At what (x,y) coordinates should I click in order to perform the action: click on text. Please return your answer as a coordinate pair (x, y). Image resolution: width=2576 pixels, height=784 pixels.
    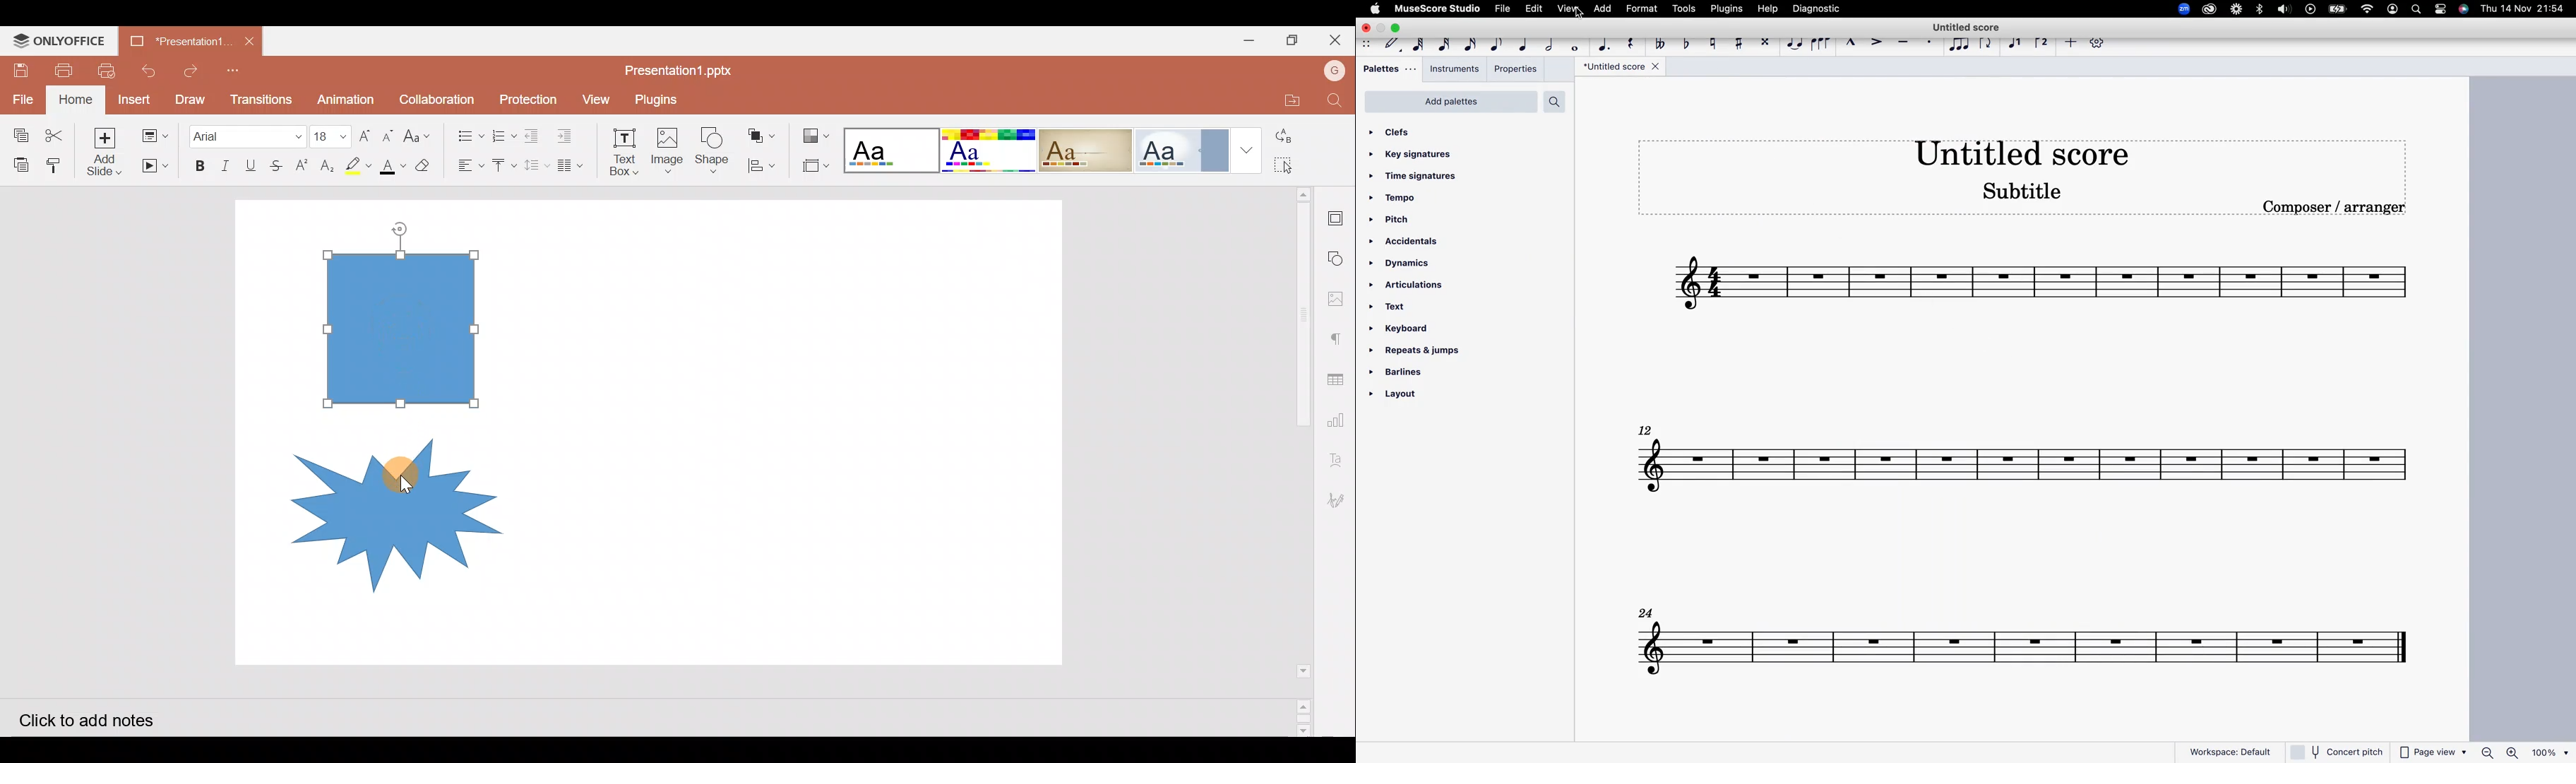
    Looking at the image, I should click on (1396, 309).